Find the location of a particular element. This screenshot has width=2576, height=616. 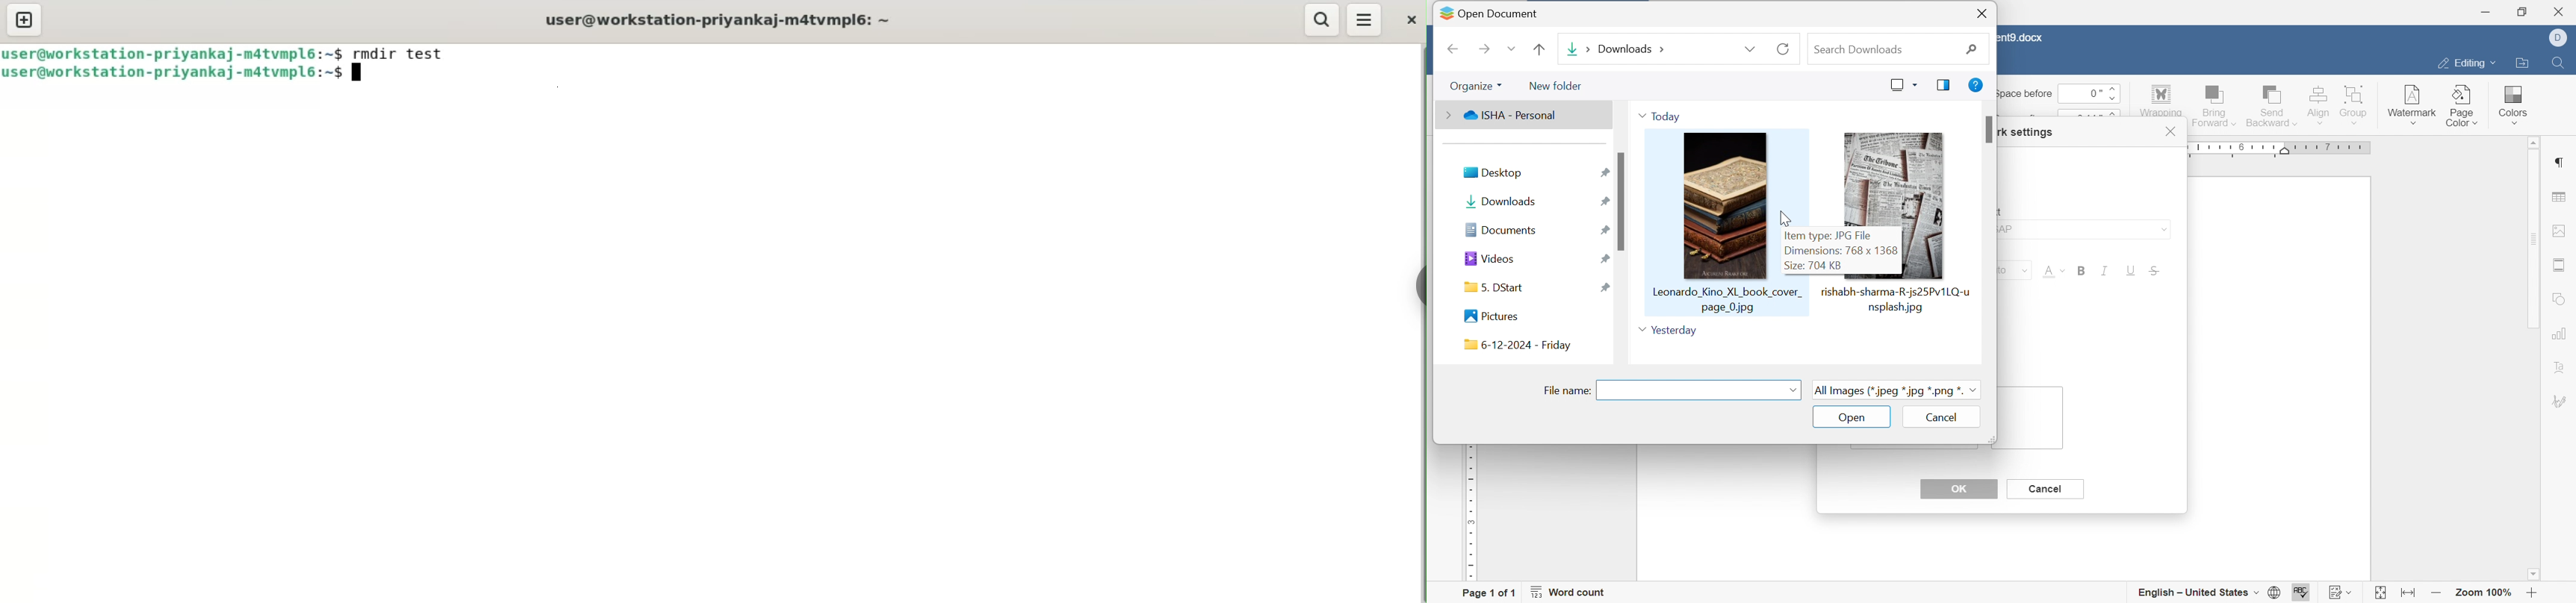

scroll up is located at coordinates (2530, 142).